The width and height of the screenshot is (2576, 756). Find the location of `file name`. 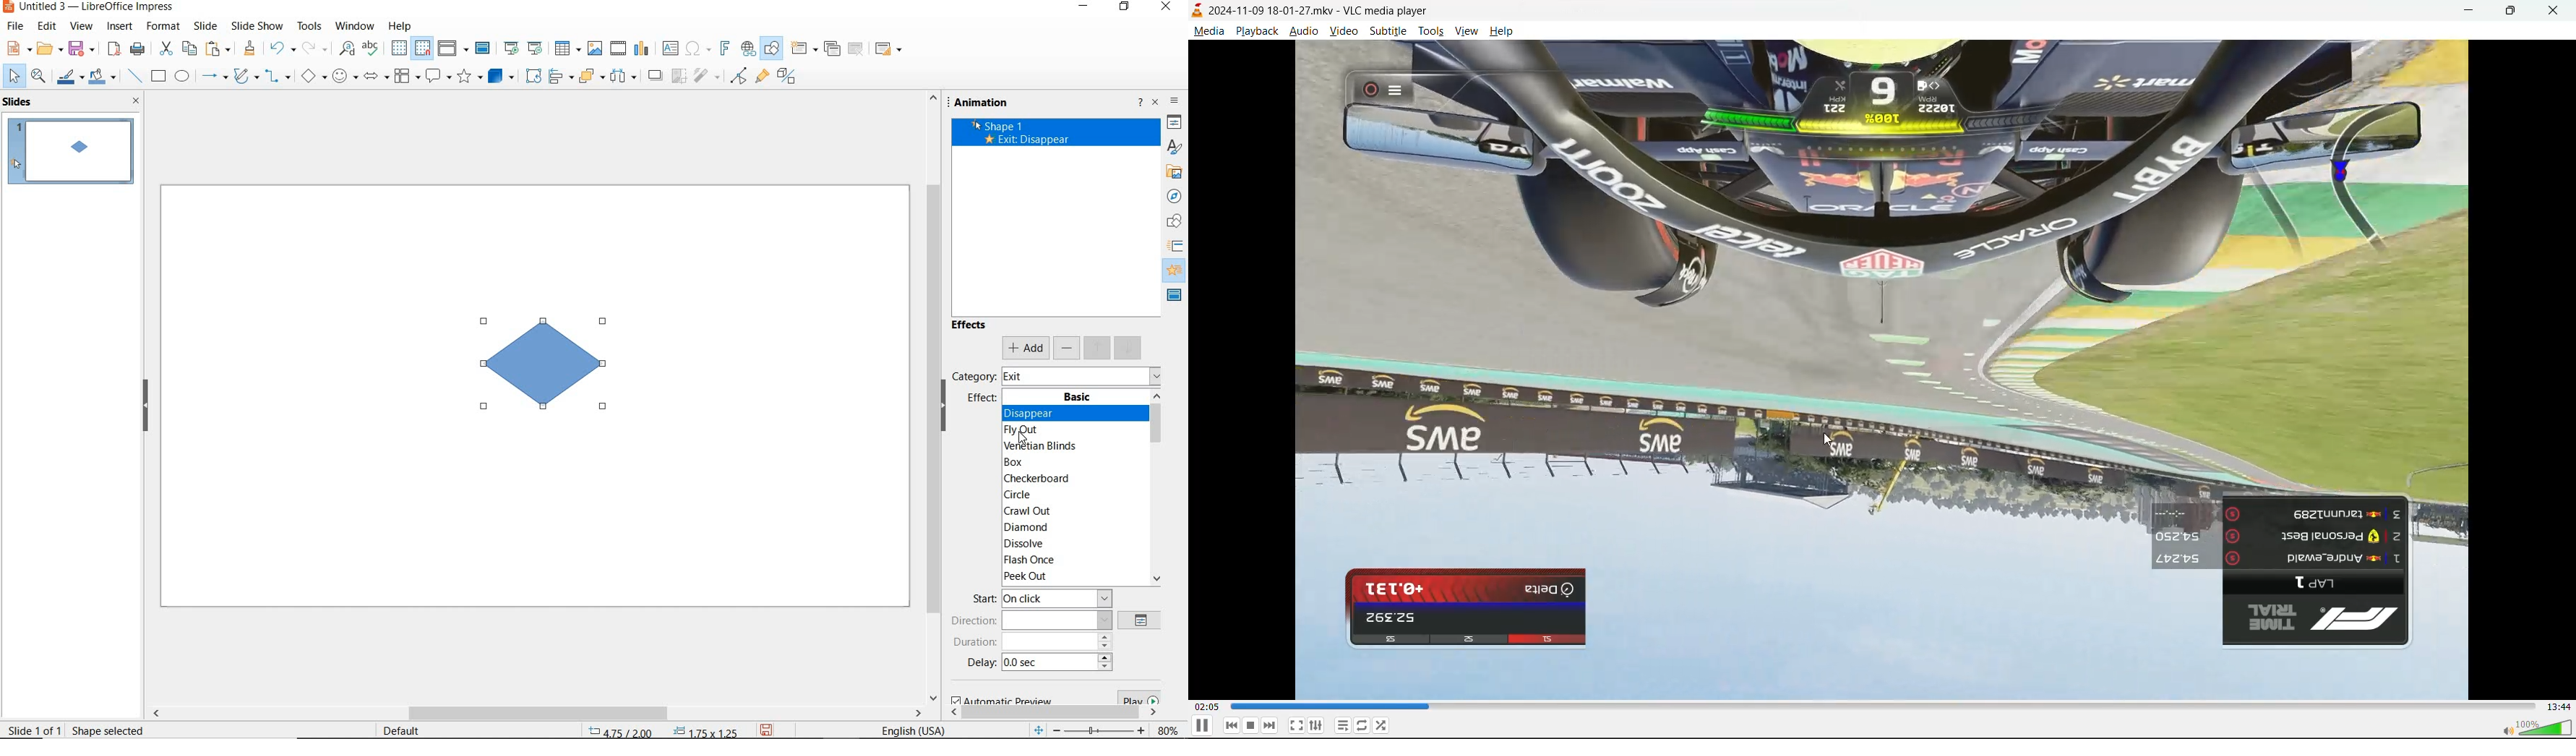

file name is located at coordinates (90, 7).